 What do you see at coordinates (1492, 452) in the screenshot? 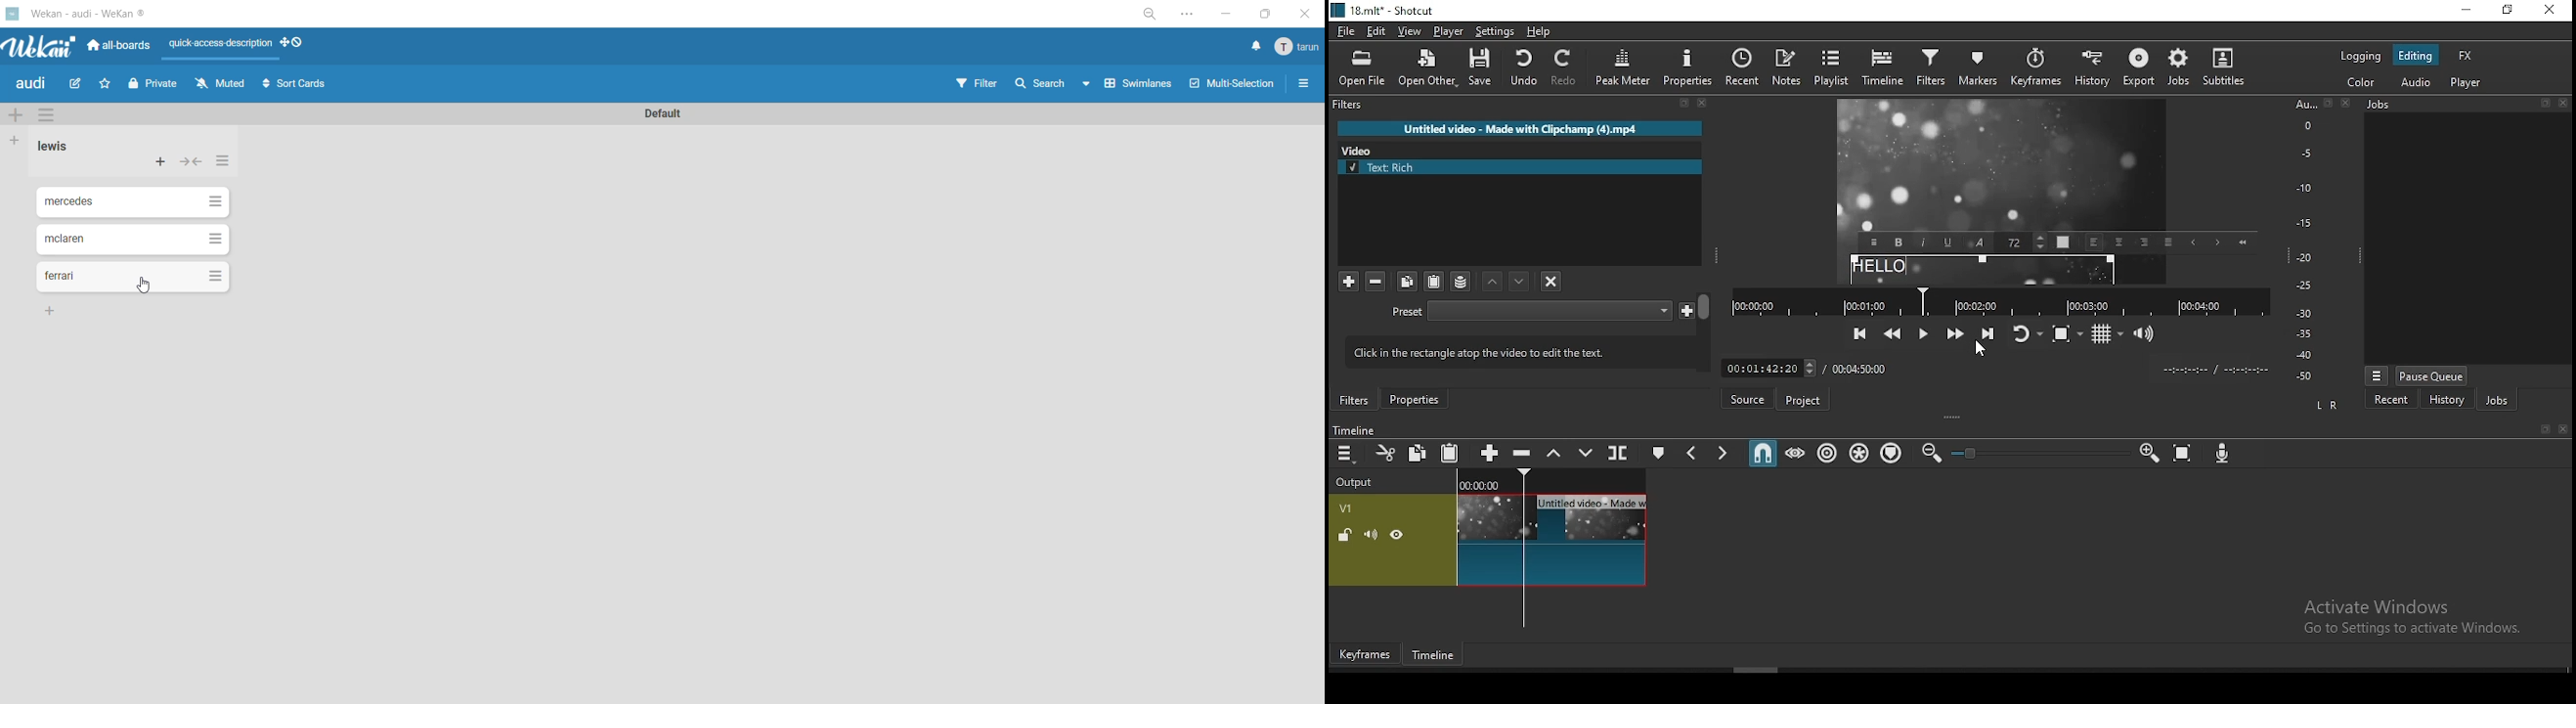
I see `append` at bounding box center [1492, 452].